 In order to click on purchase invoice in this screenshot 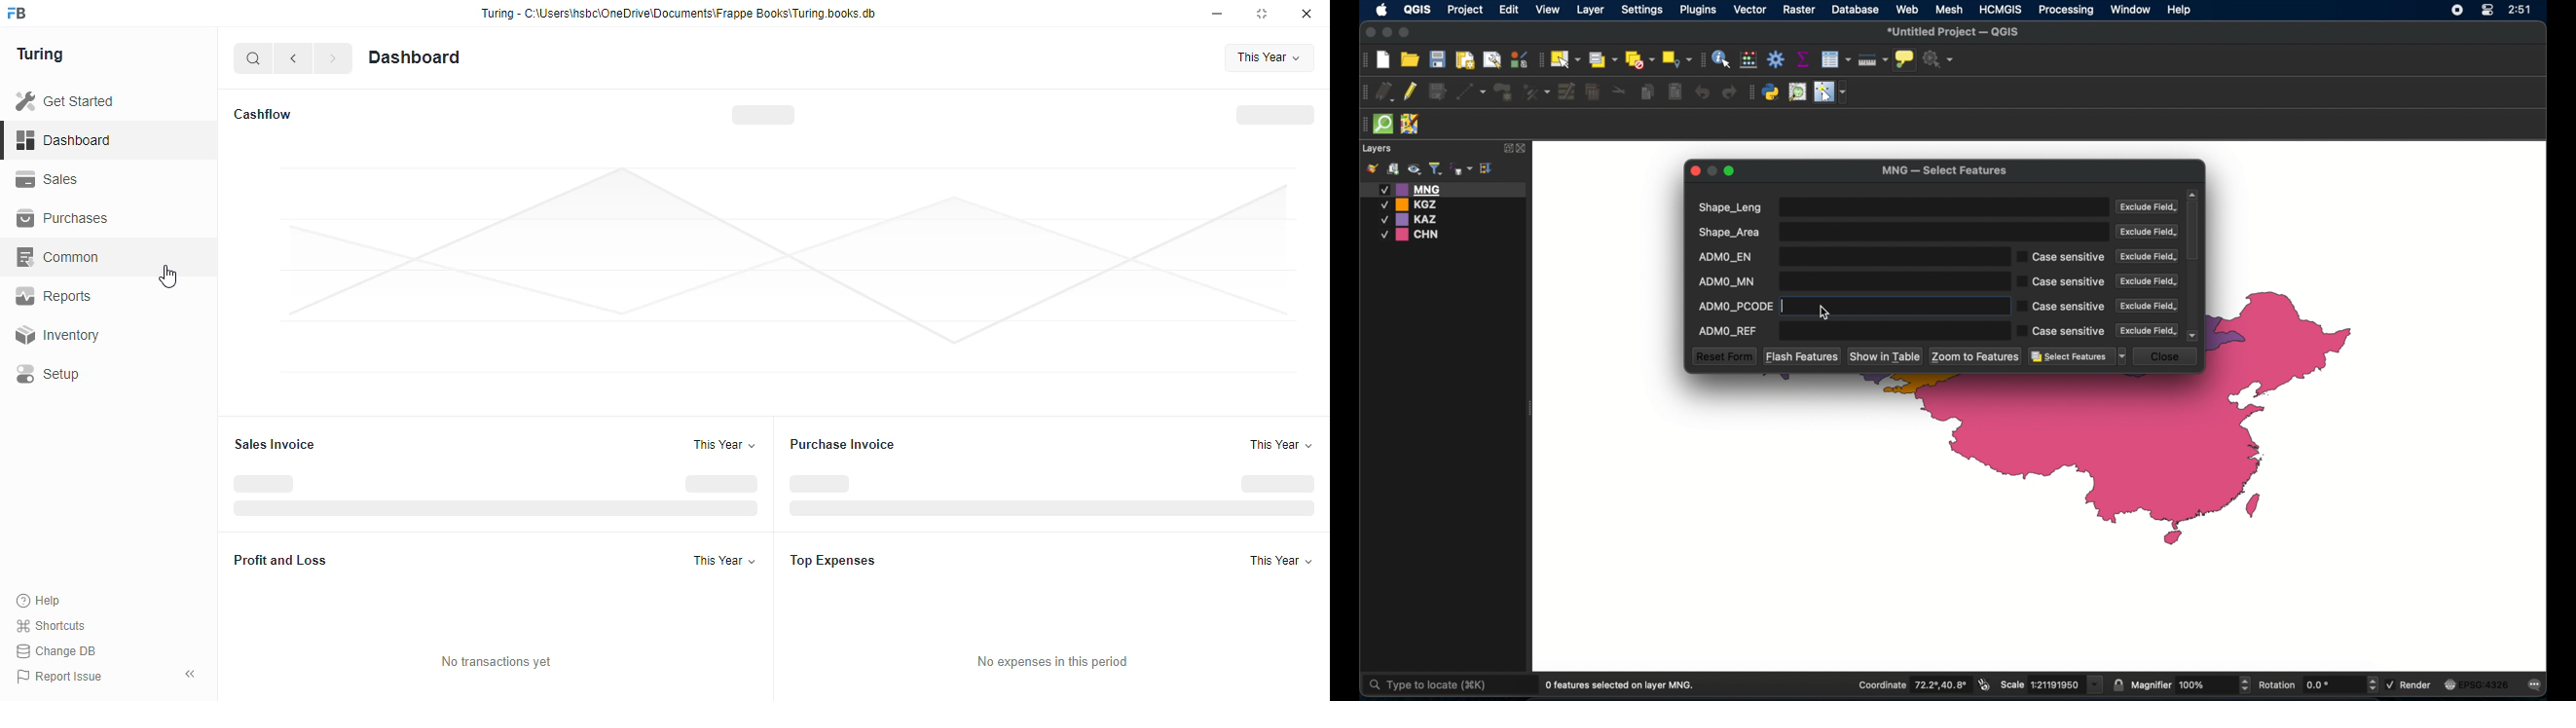, I will do `click(842, 444)`.